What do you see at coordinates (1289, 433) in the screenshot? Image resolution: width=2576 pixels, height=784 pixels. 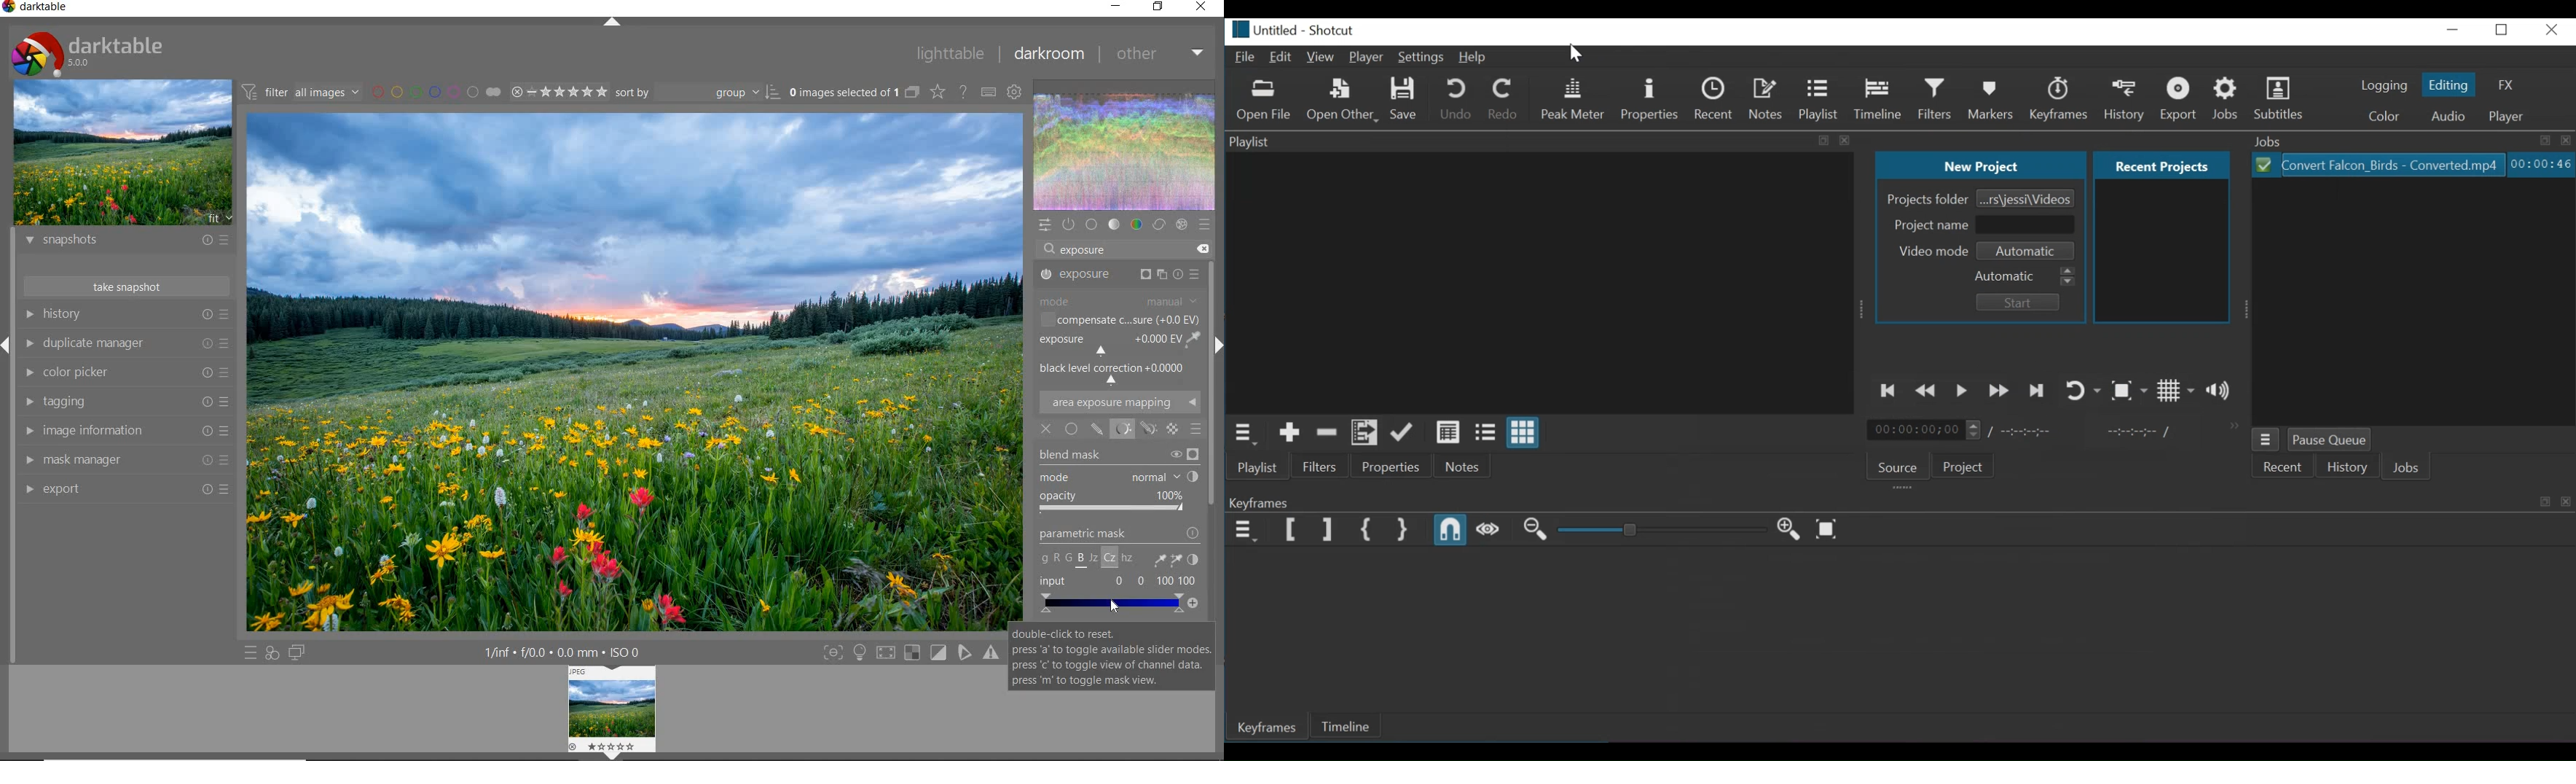 I see `Add to the playlist` at bounding box center [1289, 433].